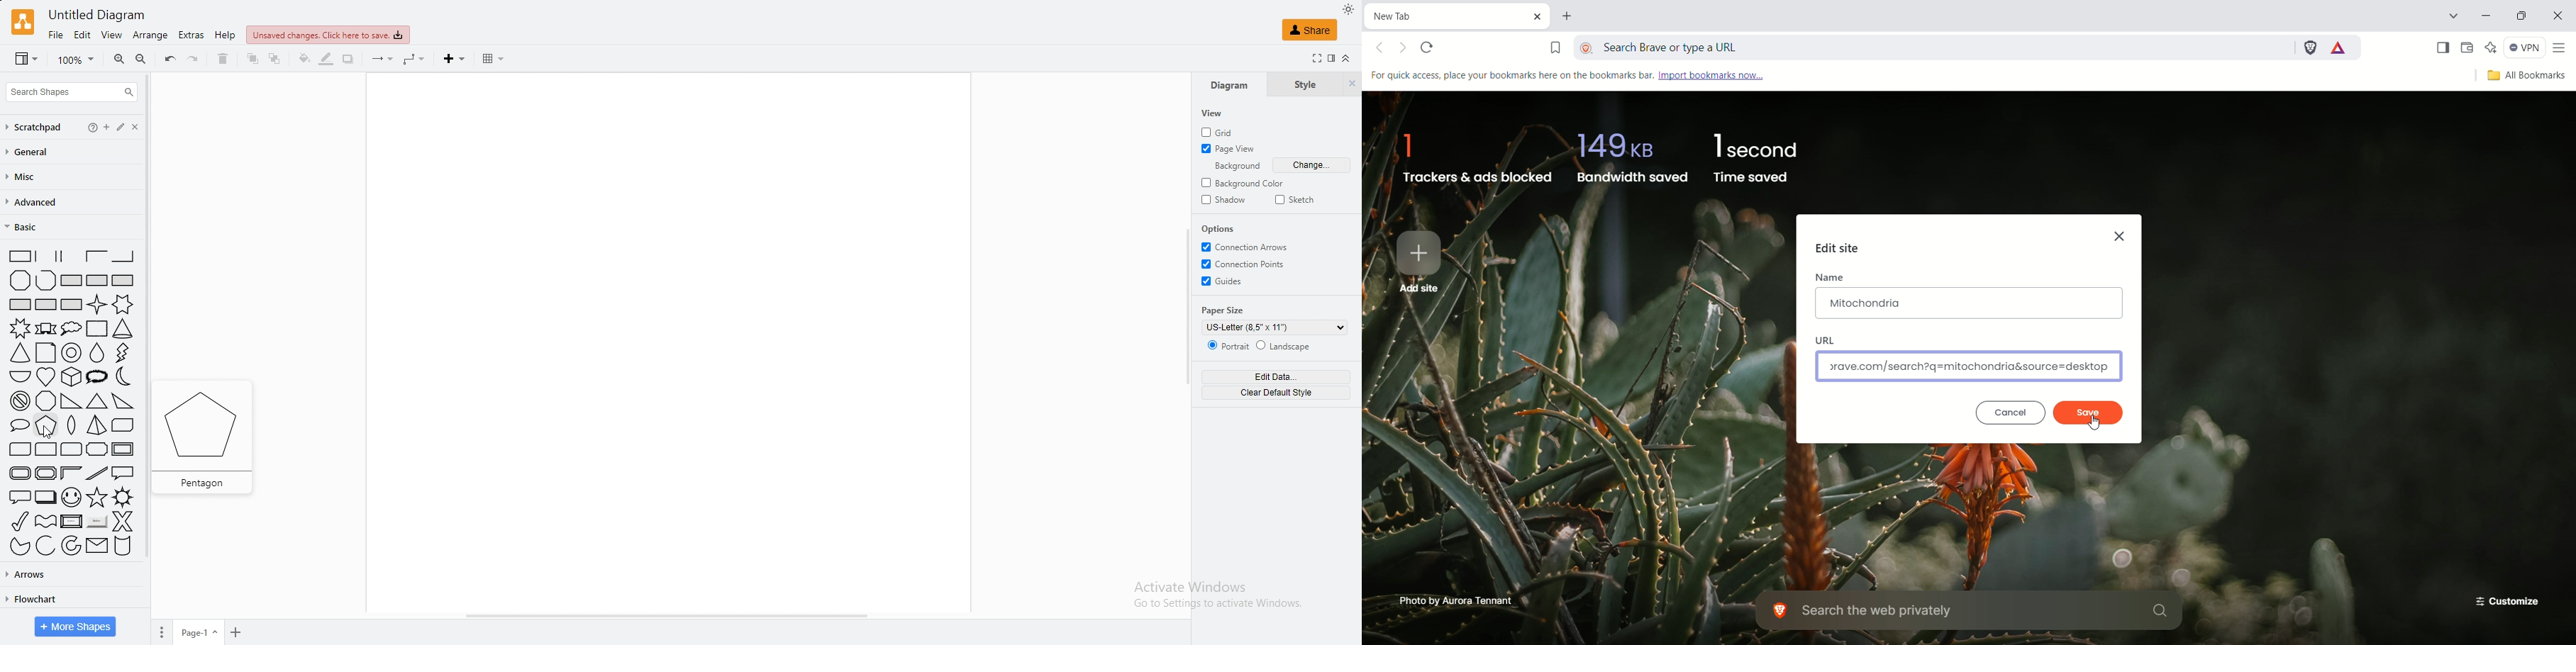 The height and width of the screenshot is (672, 2576). What do you see at coordinates (1285, 346) in the screenshot?
I see `Landscape` at bounding box center [1285, 346].